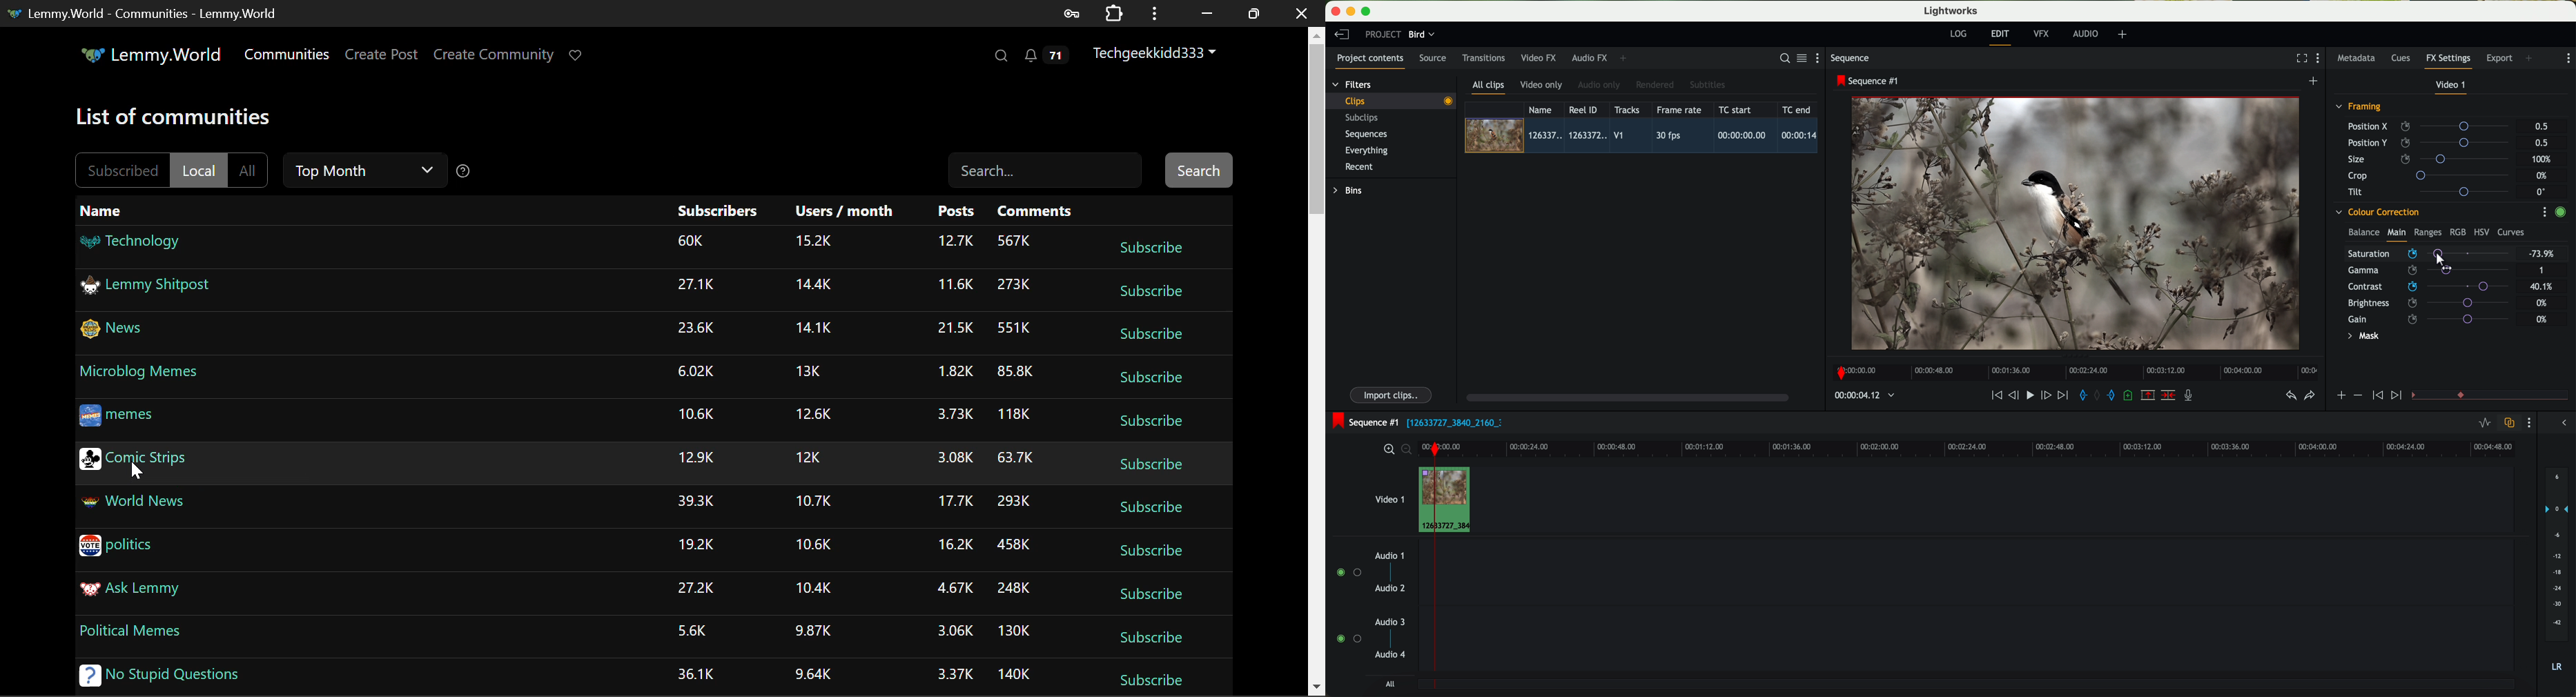 The height and width of the screenshot is (700, 2576). I want to click on 1.82K, so click(950, 373).